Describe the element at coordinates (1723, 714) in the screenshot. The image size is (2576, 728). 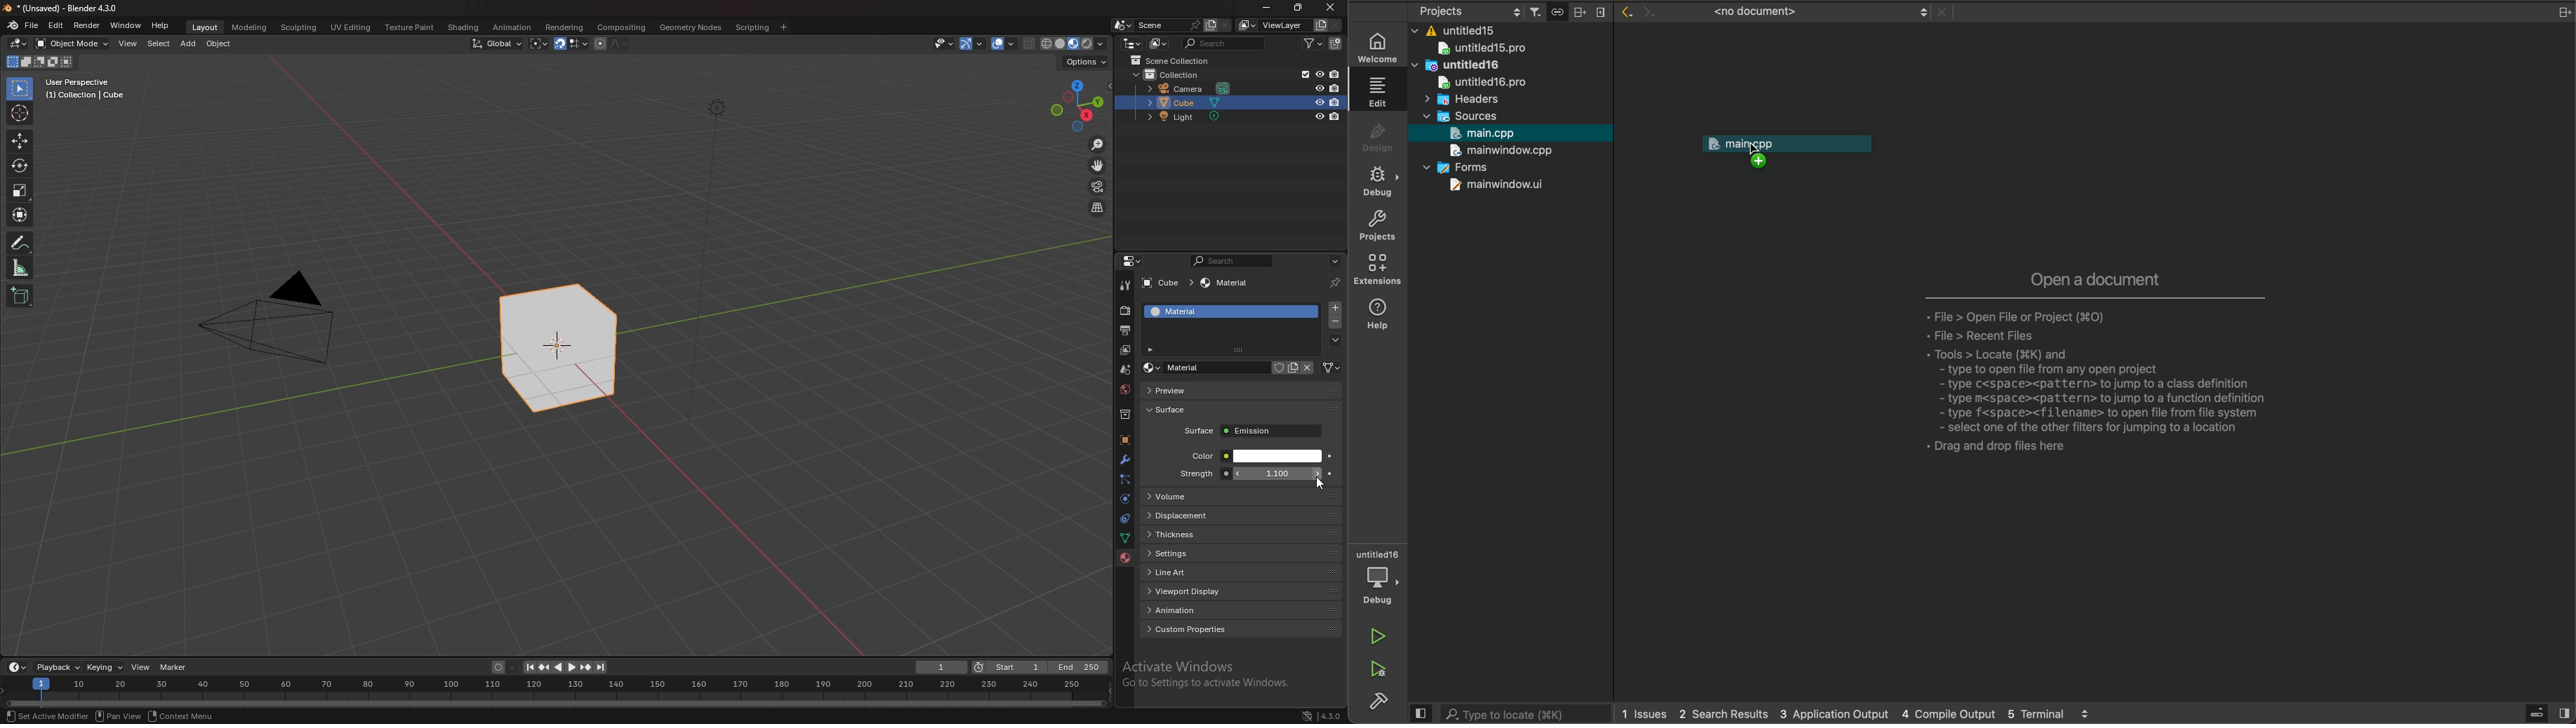
I see `2 search results` at that location.